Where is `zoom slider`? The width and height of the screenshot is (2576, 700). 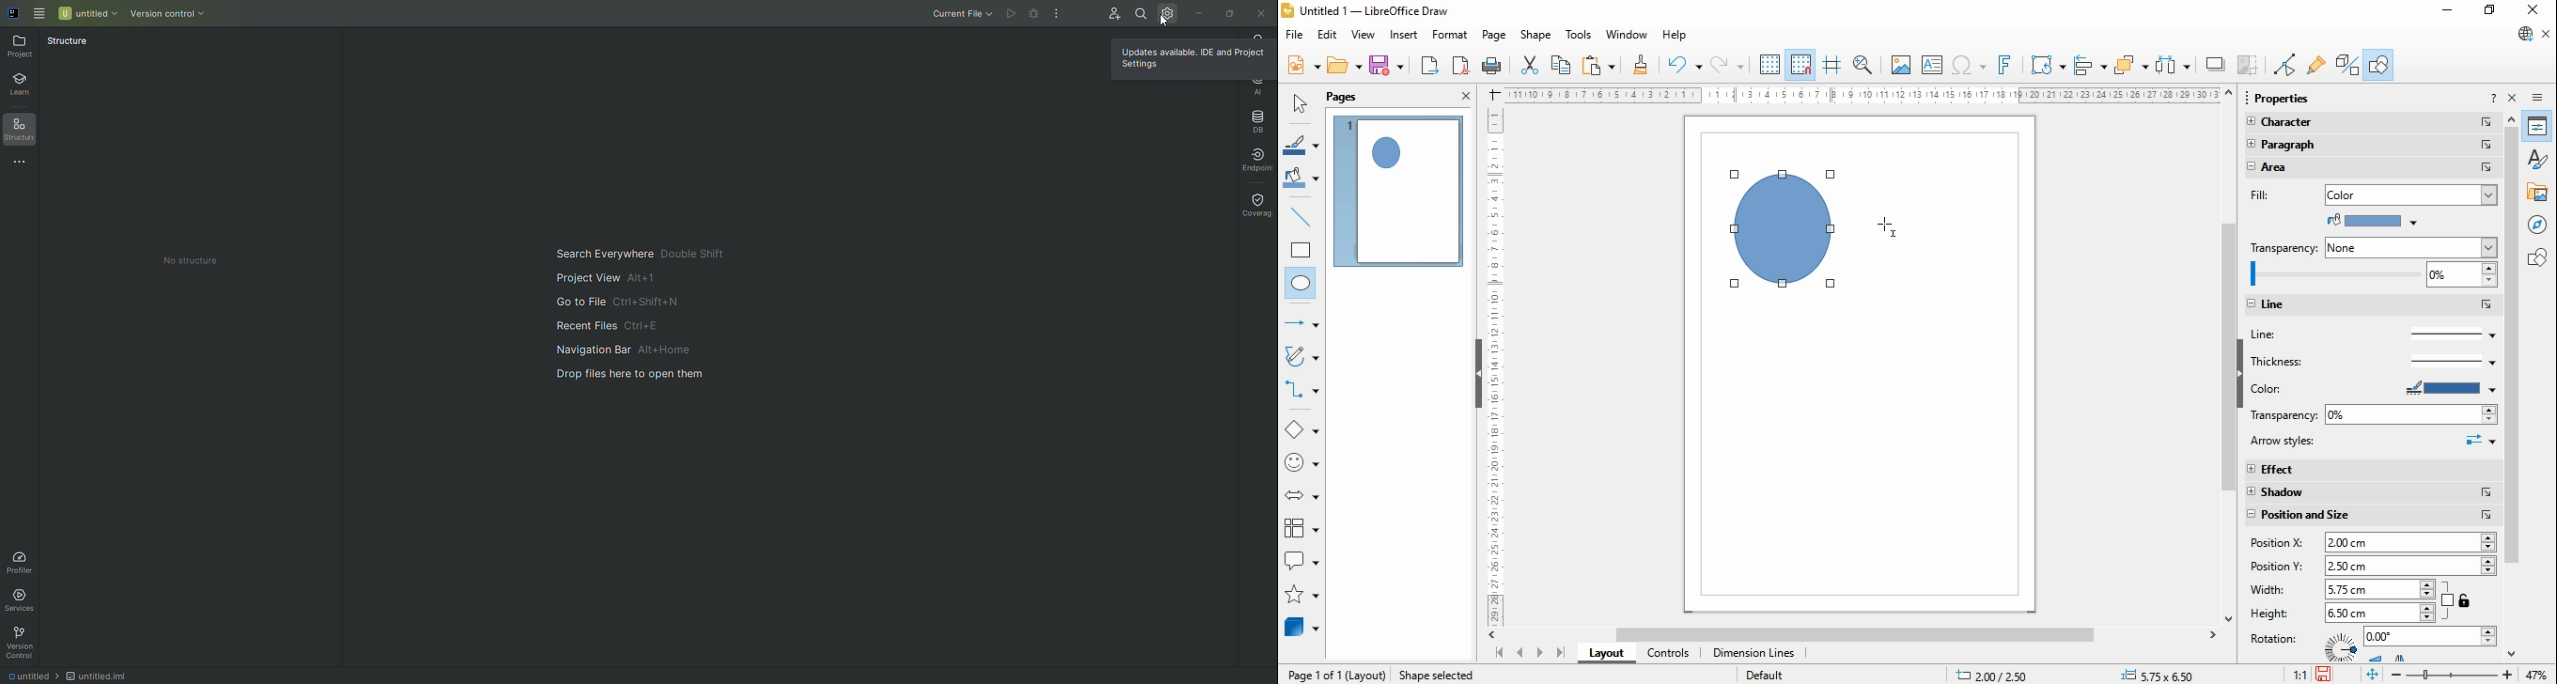
zoom slider is located at coordinates (2452, 675).